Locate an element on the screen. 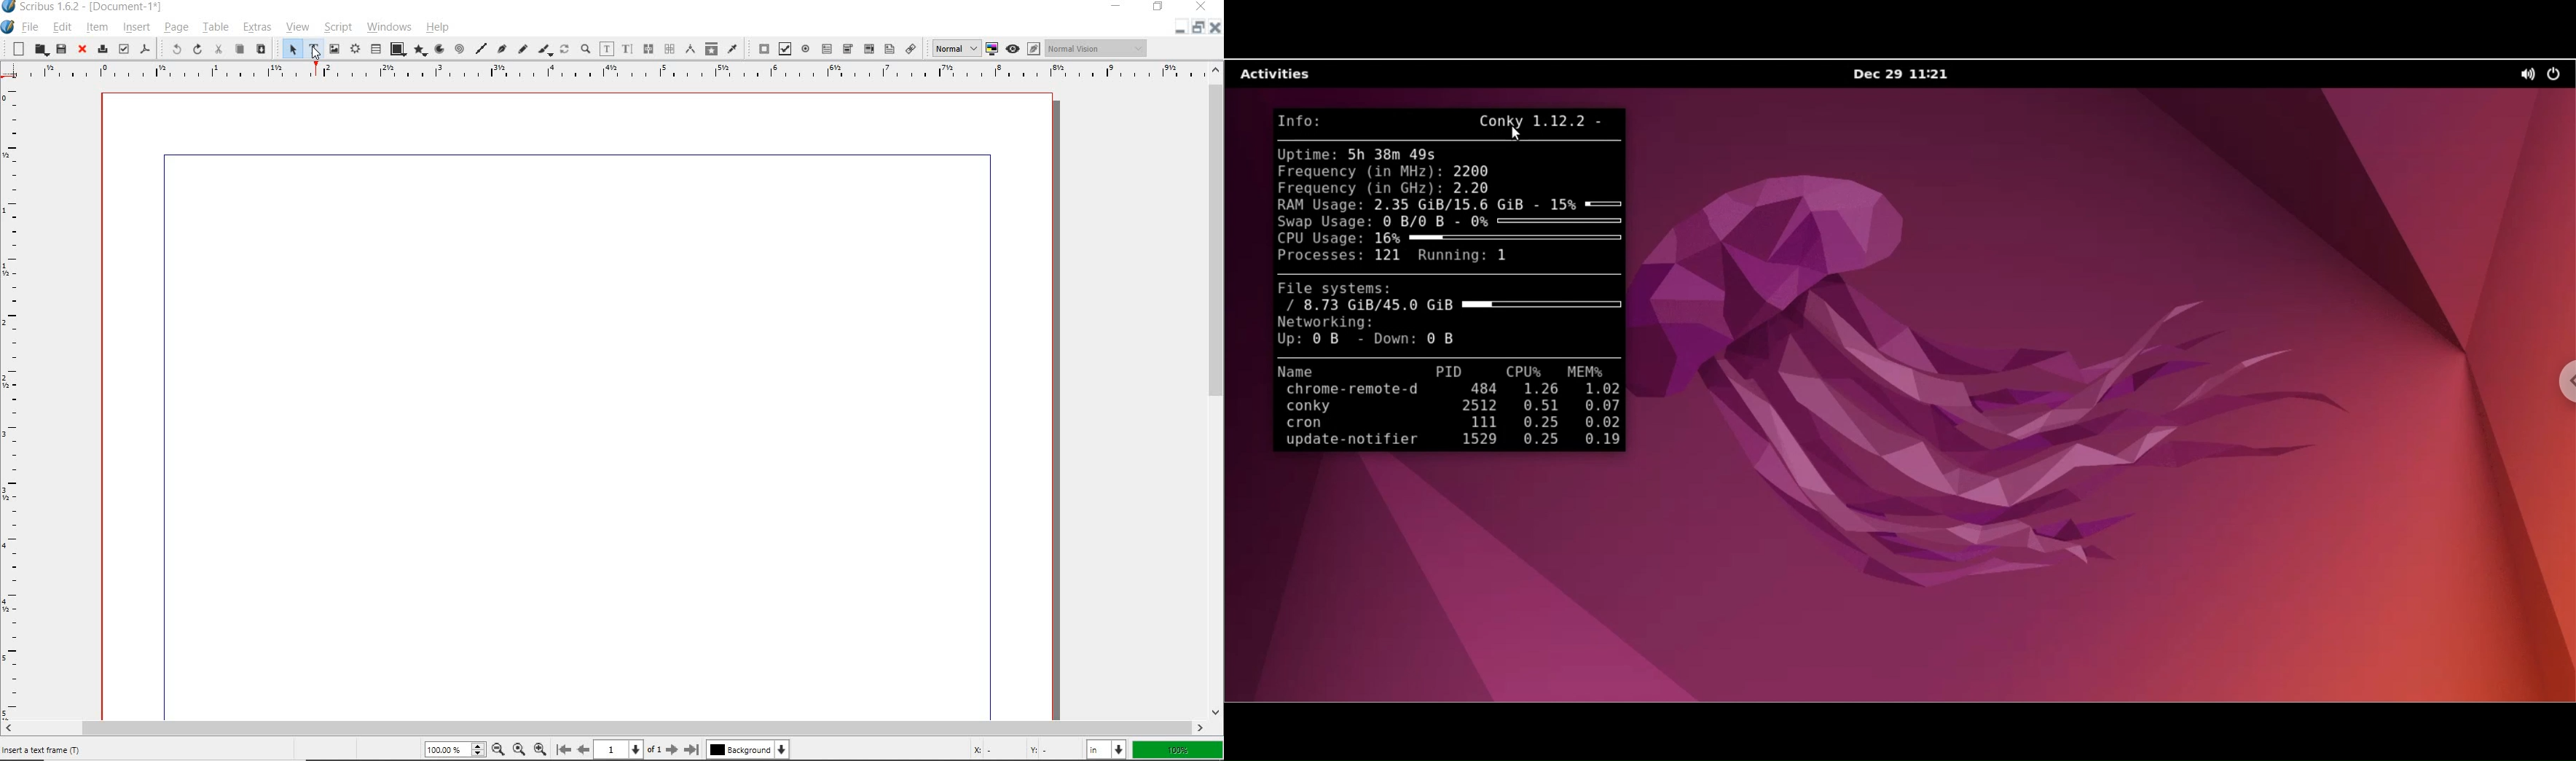  extras is located at coordinates (259, 28).